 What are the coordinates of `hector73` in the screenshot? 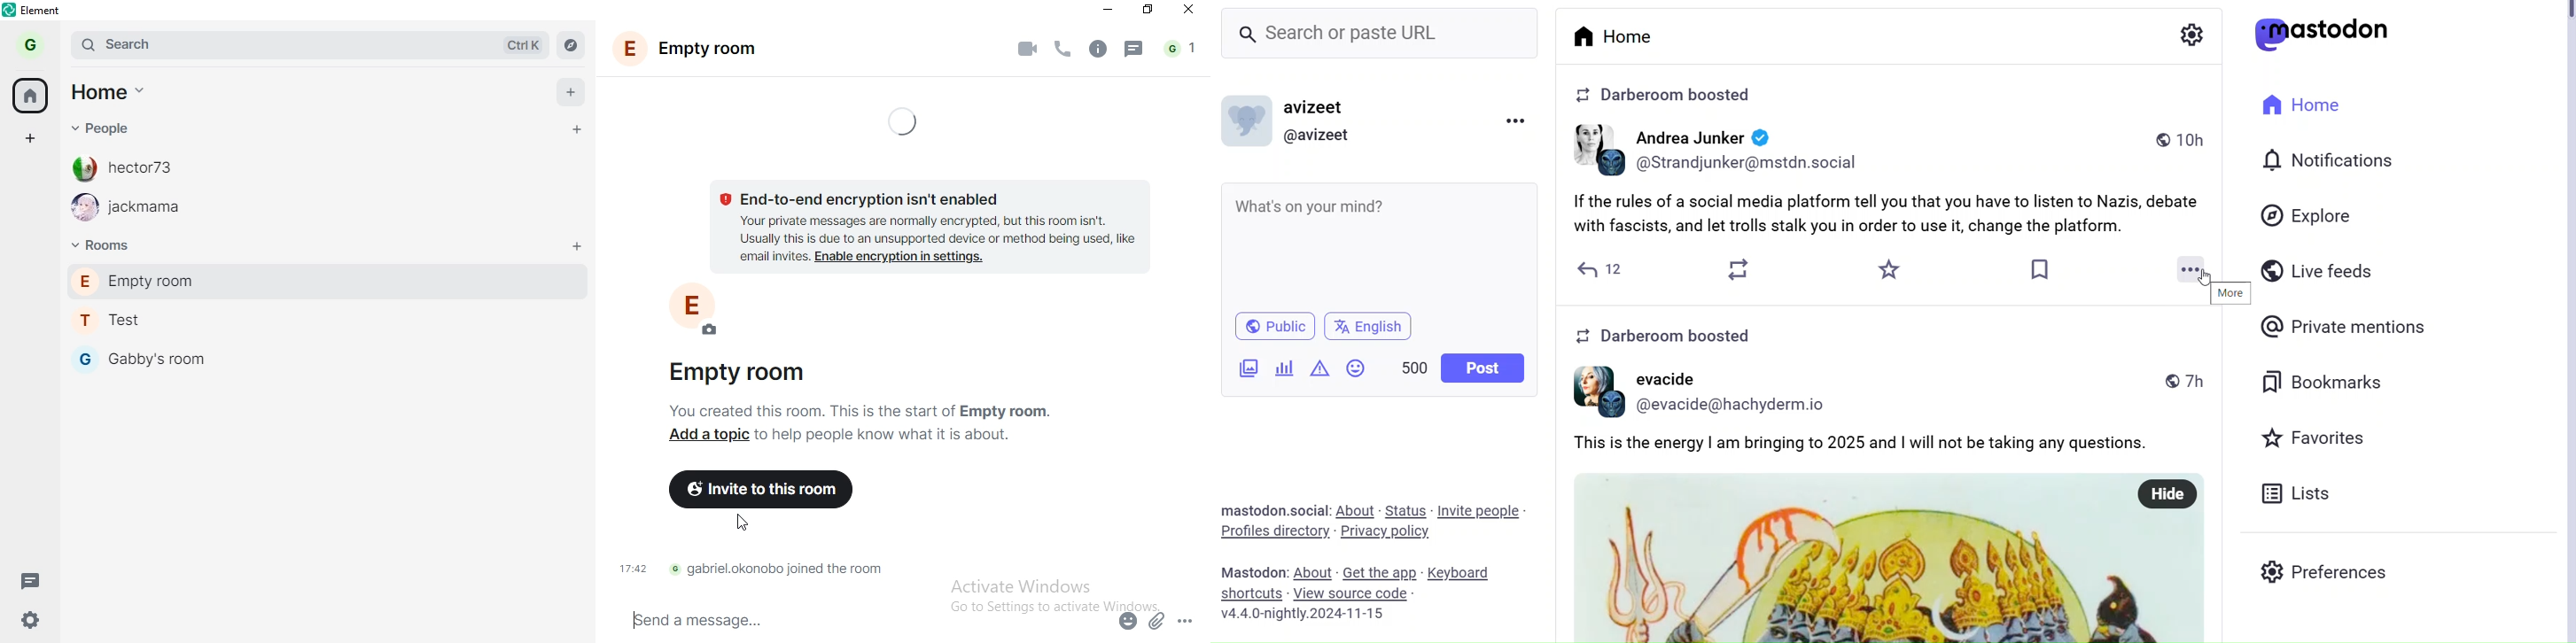 It's located at (133, 168).